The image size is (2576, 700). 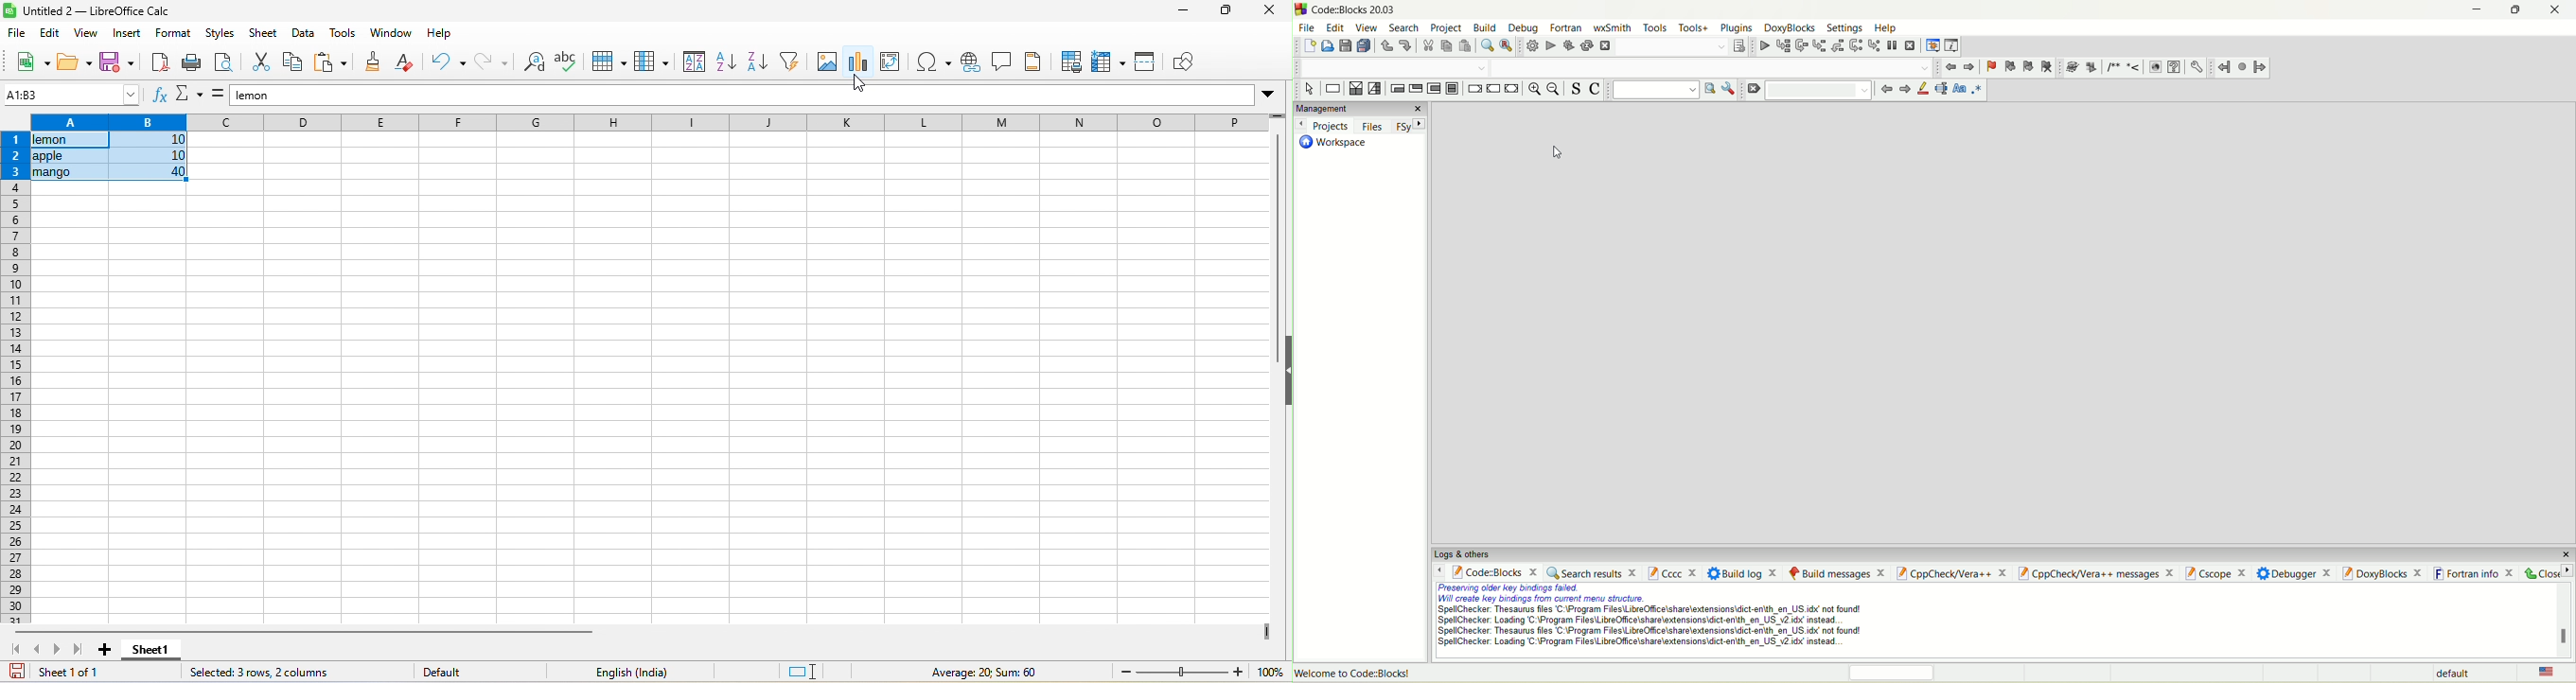 I want to click on scroll to last sheet, so click(x=77, y=651).